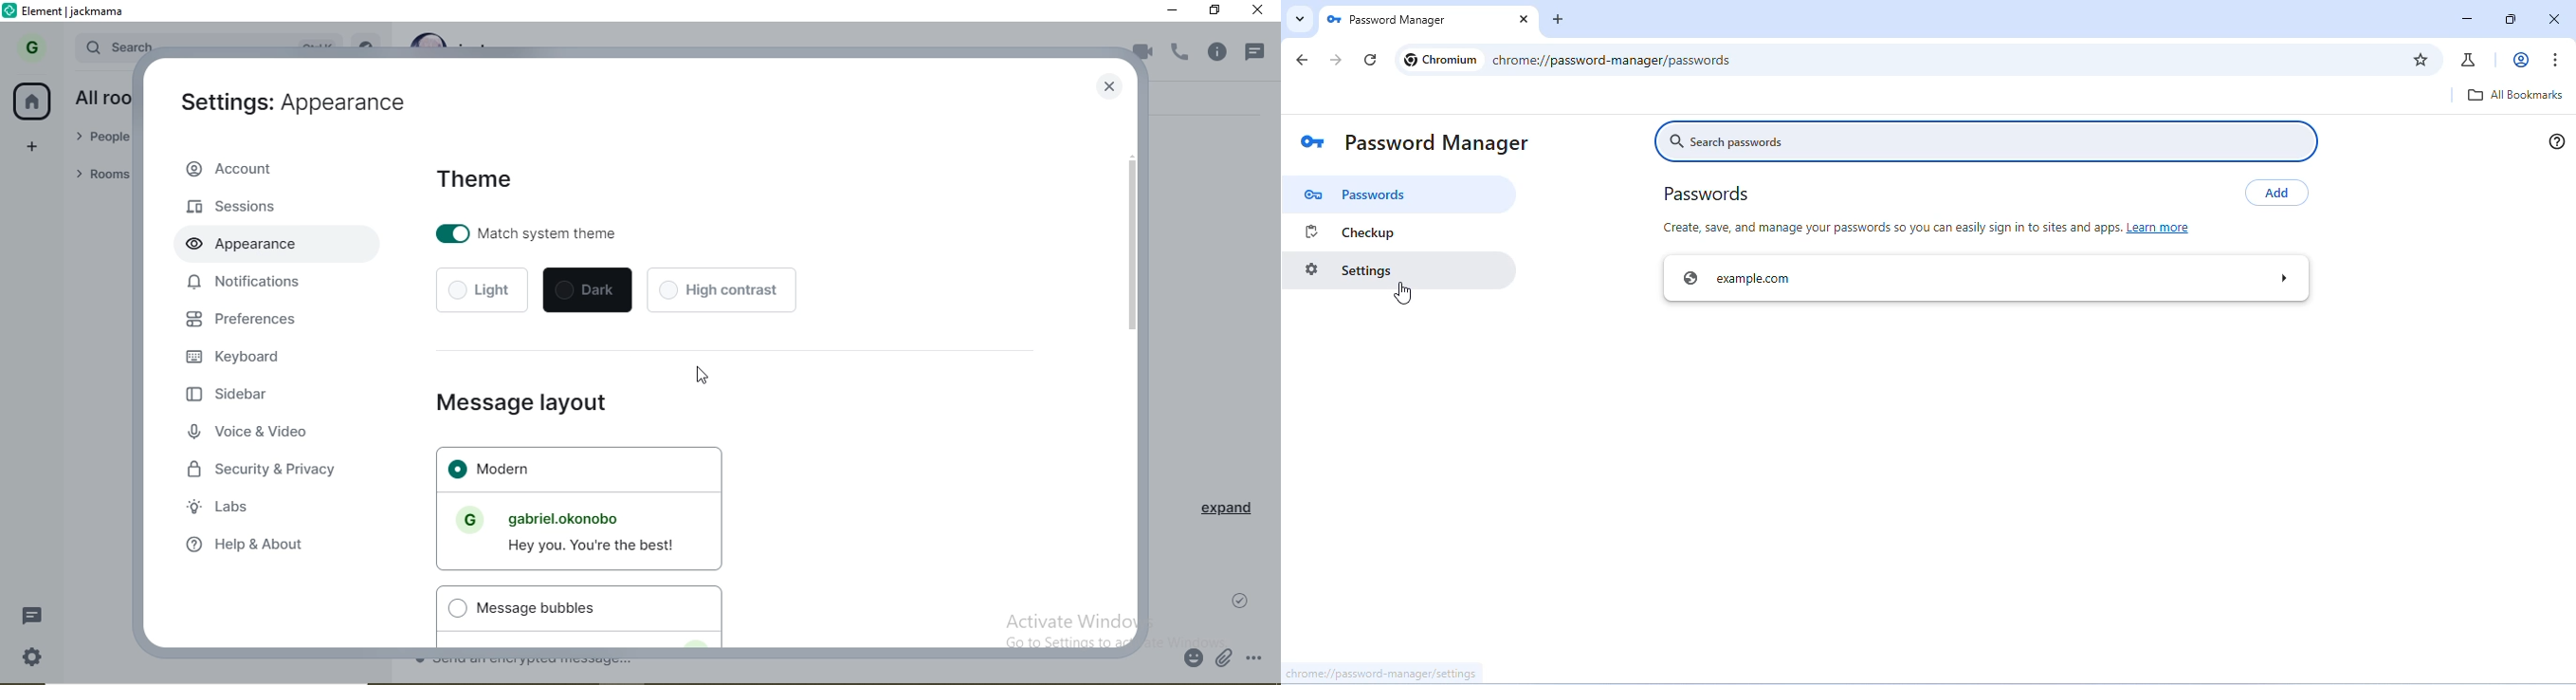 The width and height of the screenshot is (2576, 700). Describe the element at coordinates (1261, 659) in the screenshot. I see `options` at that location.